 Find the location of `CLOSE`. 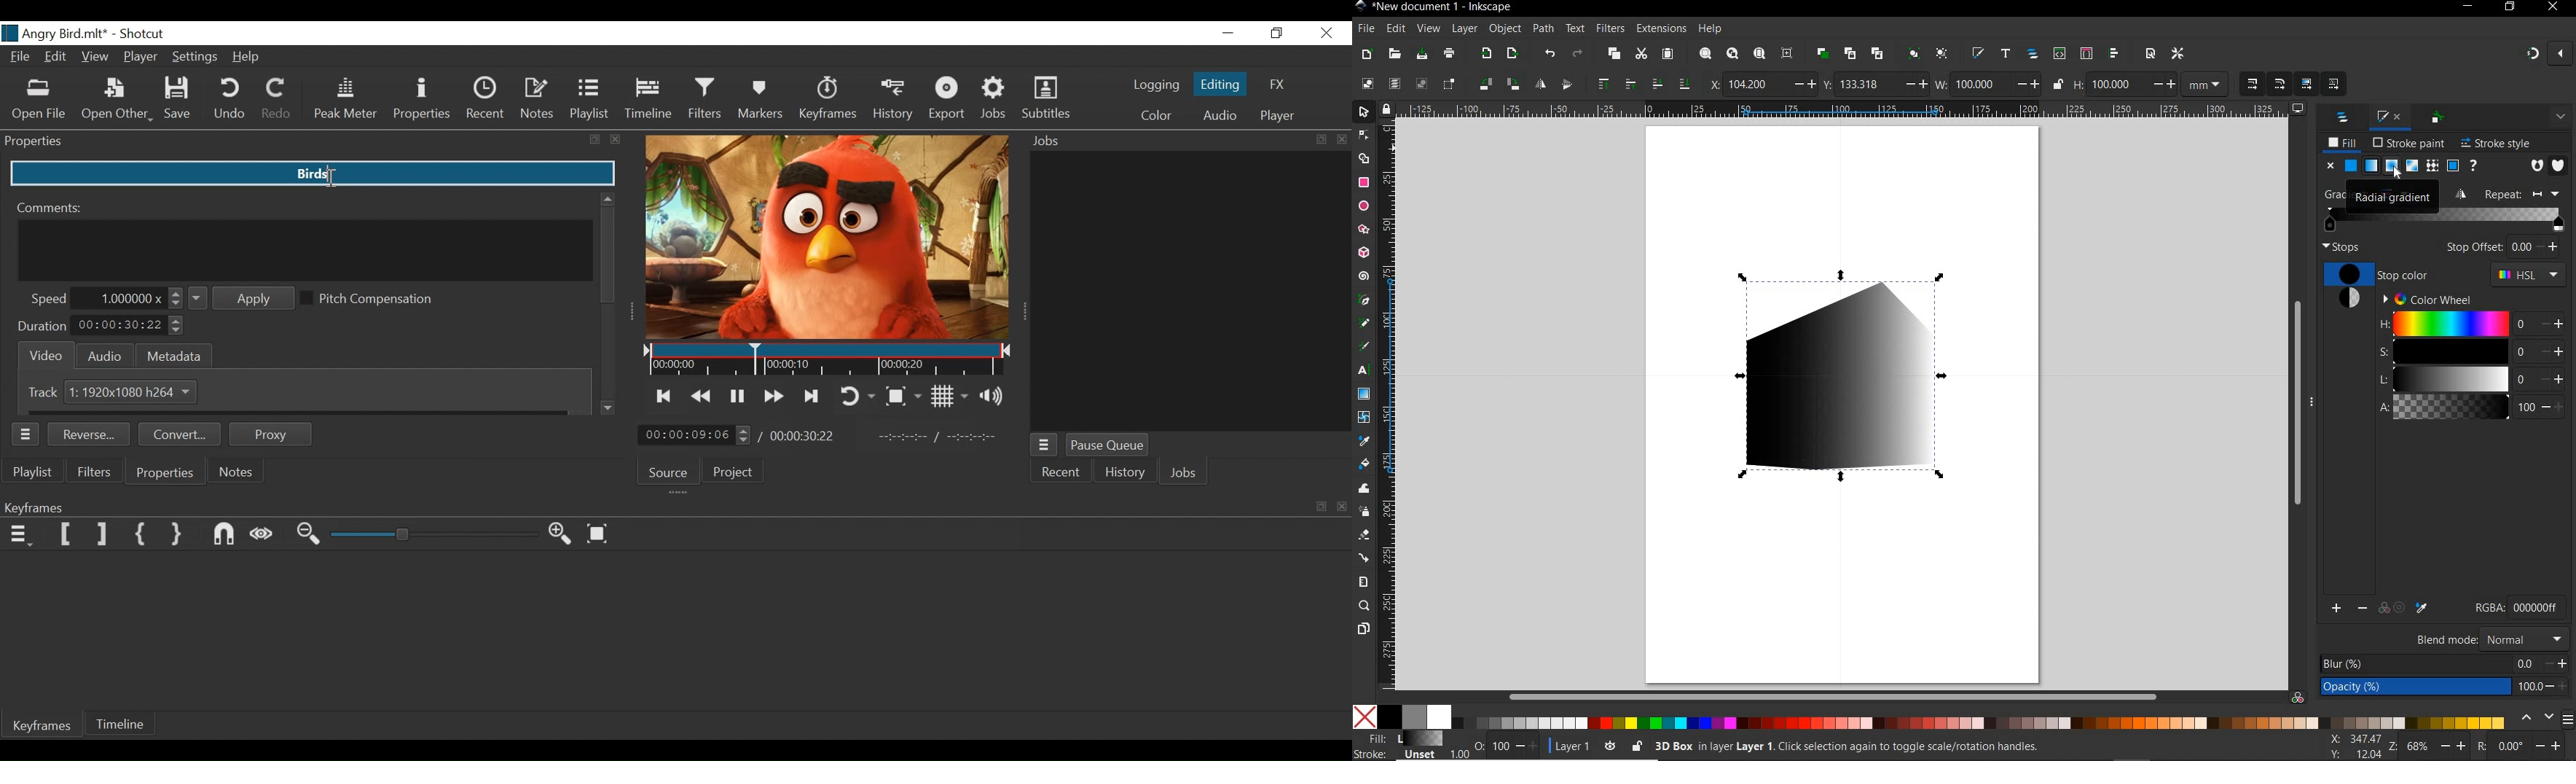

CLOSE is located at coordinates (2551, 11).